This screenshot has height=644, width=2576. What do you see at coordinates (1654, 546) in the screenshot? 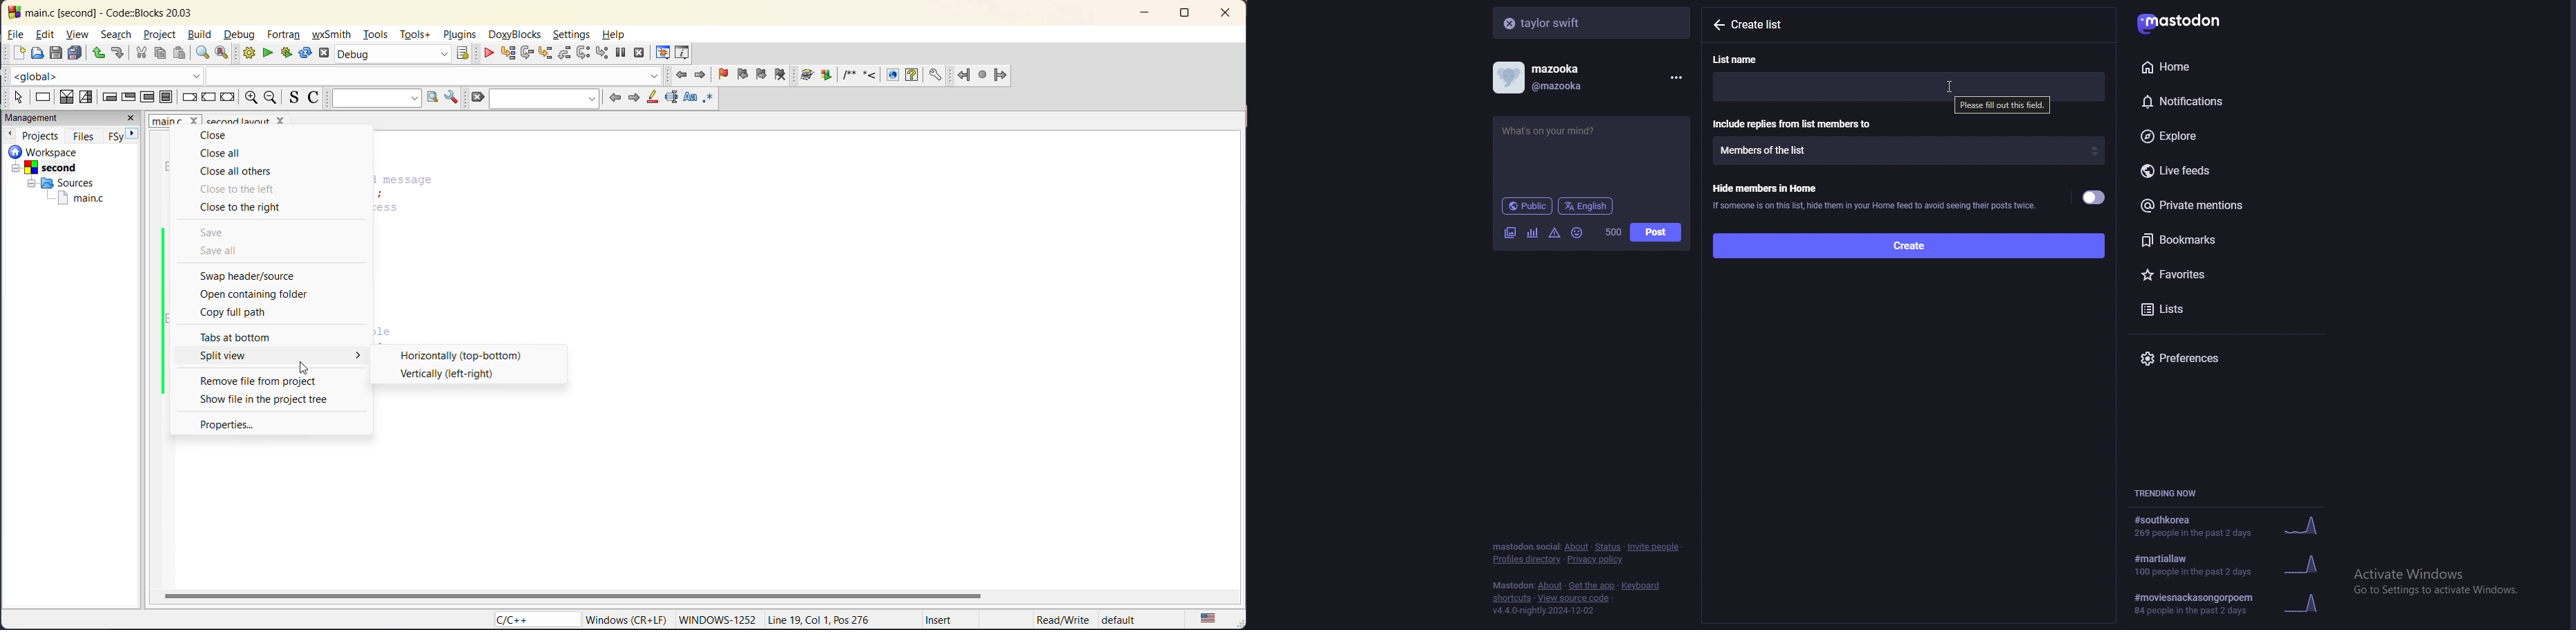
I see `invite people` at bounding box center [1654, 546].